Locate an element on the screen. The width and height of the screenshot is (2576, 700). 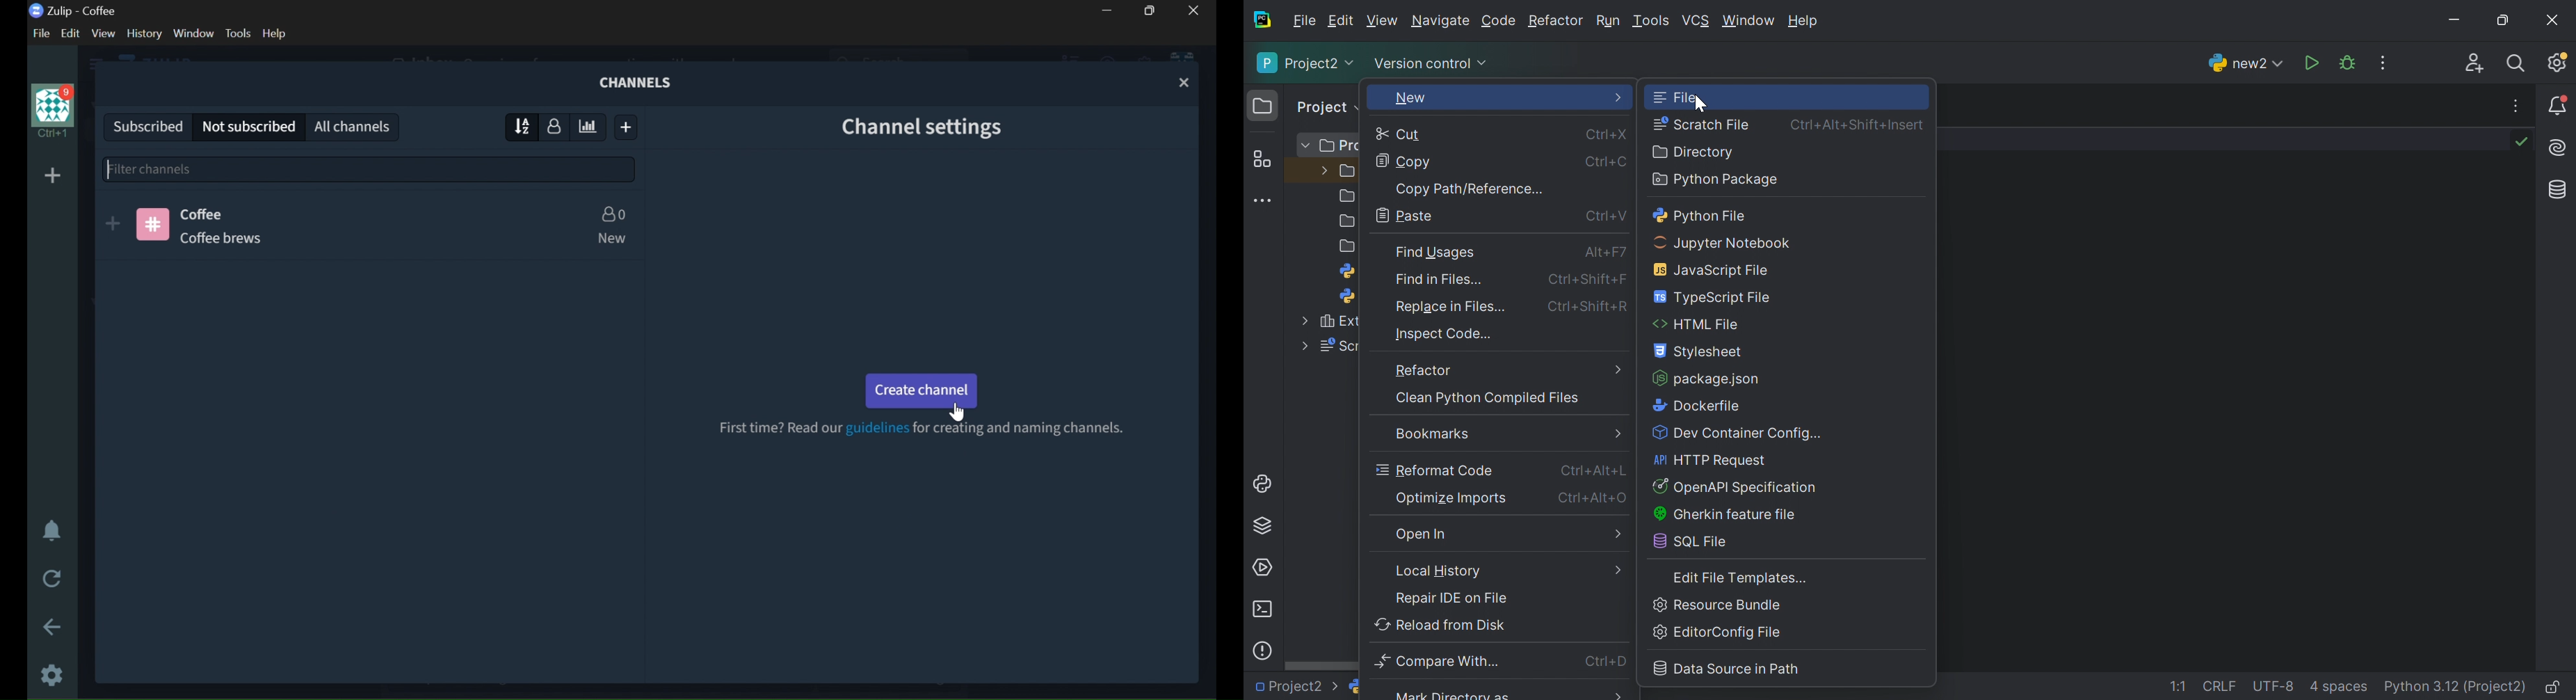
CLOSE is located at coordinates (1185, 83).